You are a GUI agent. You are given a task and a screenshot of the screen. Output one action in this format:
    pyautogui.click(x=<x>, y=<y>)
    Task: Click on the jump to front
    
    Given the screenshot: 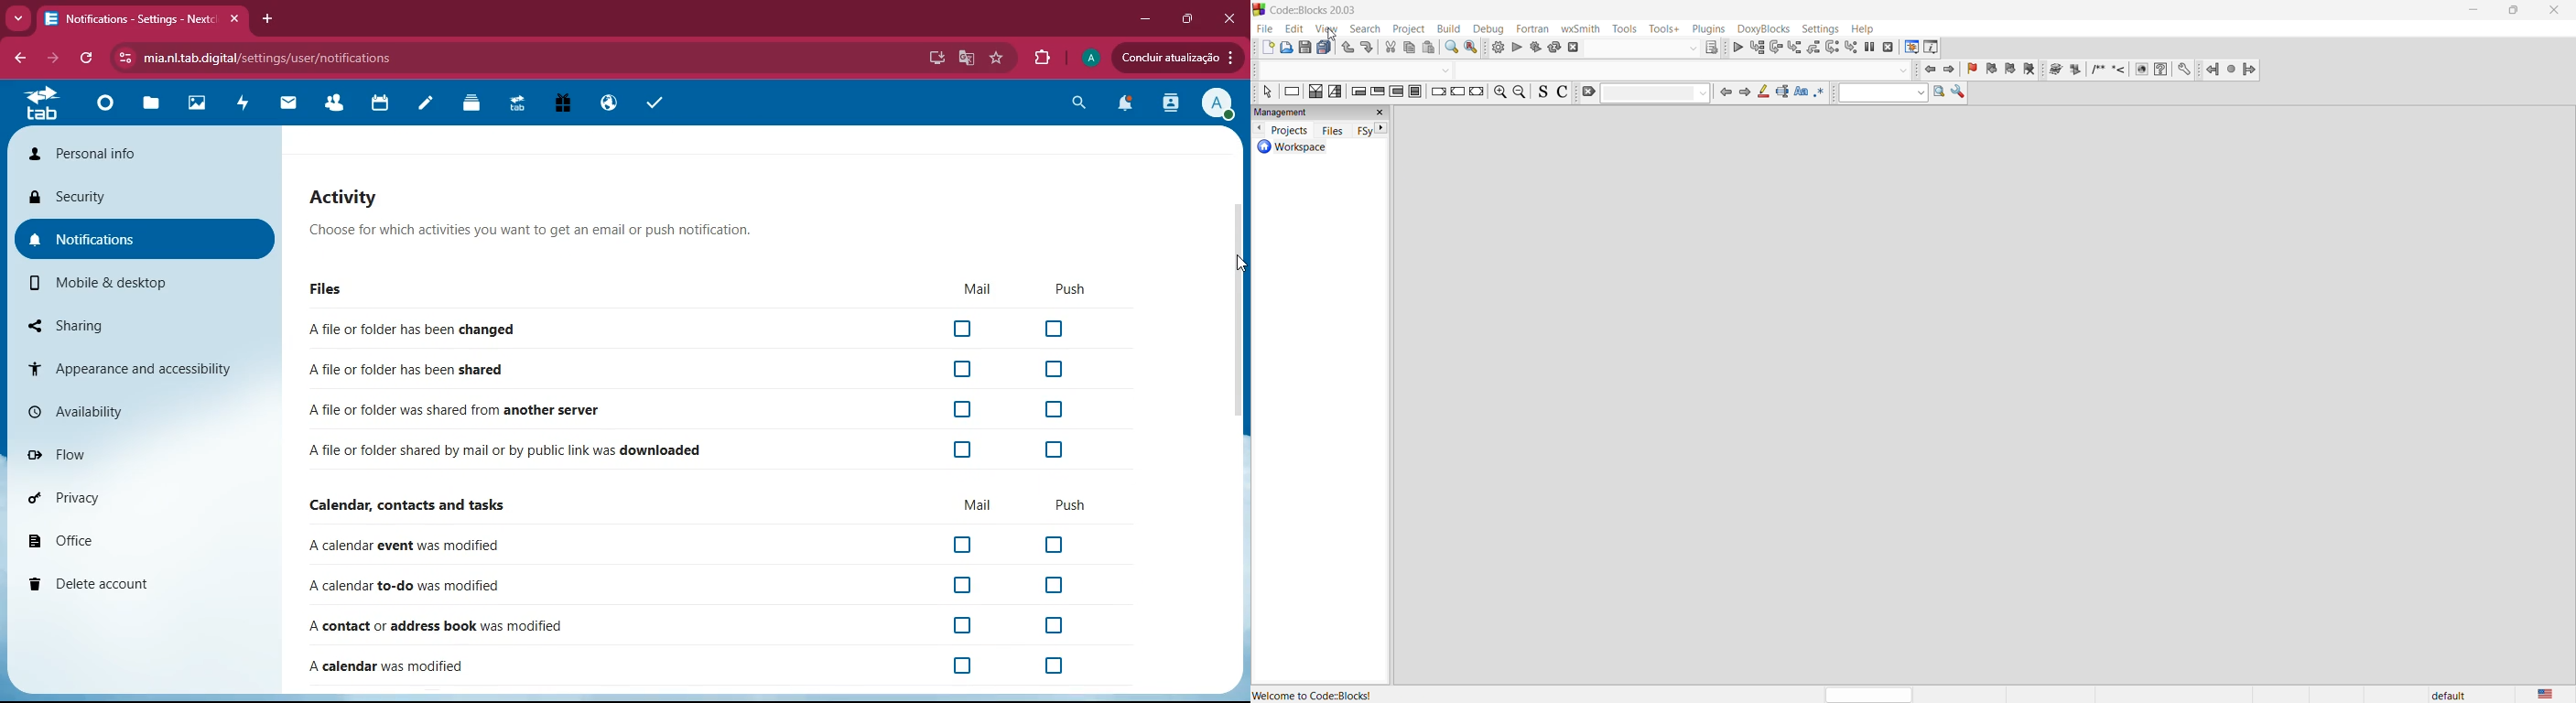 What is the action you would take?
    pyautogui.click(x=1929, y=69)
    